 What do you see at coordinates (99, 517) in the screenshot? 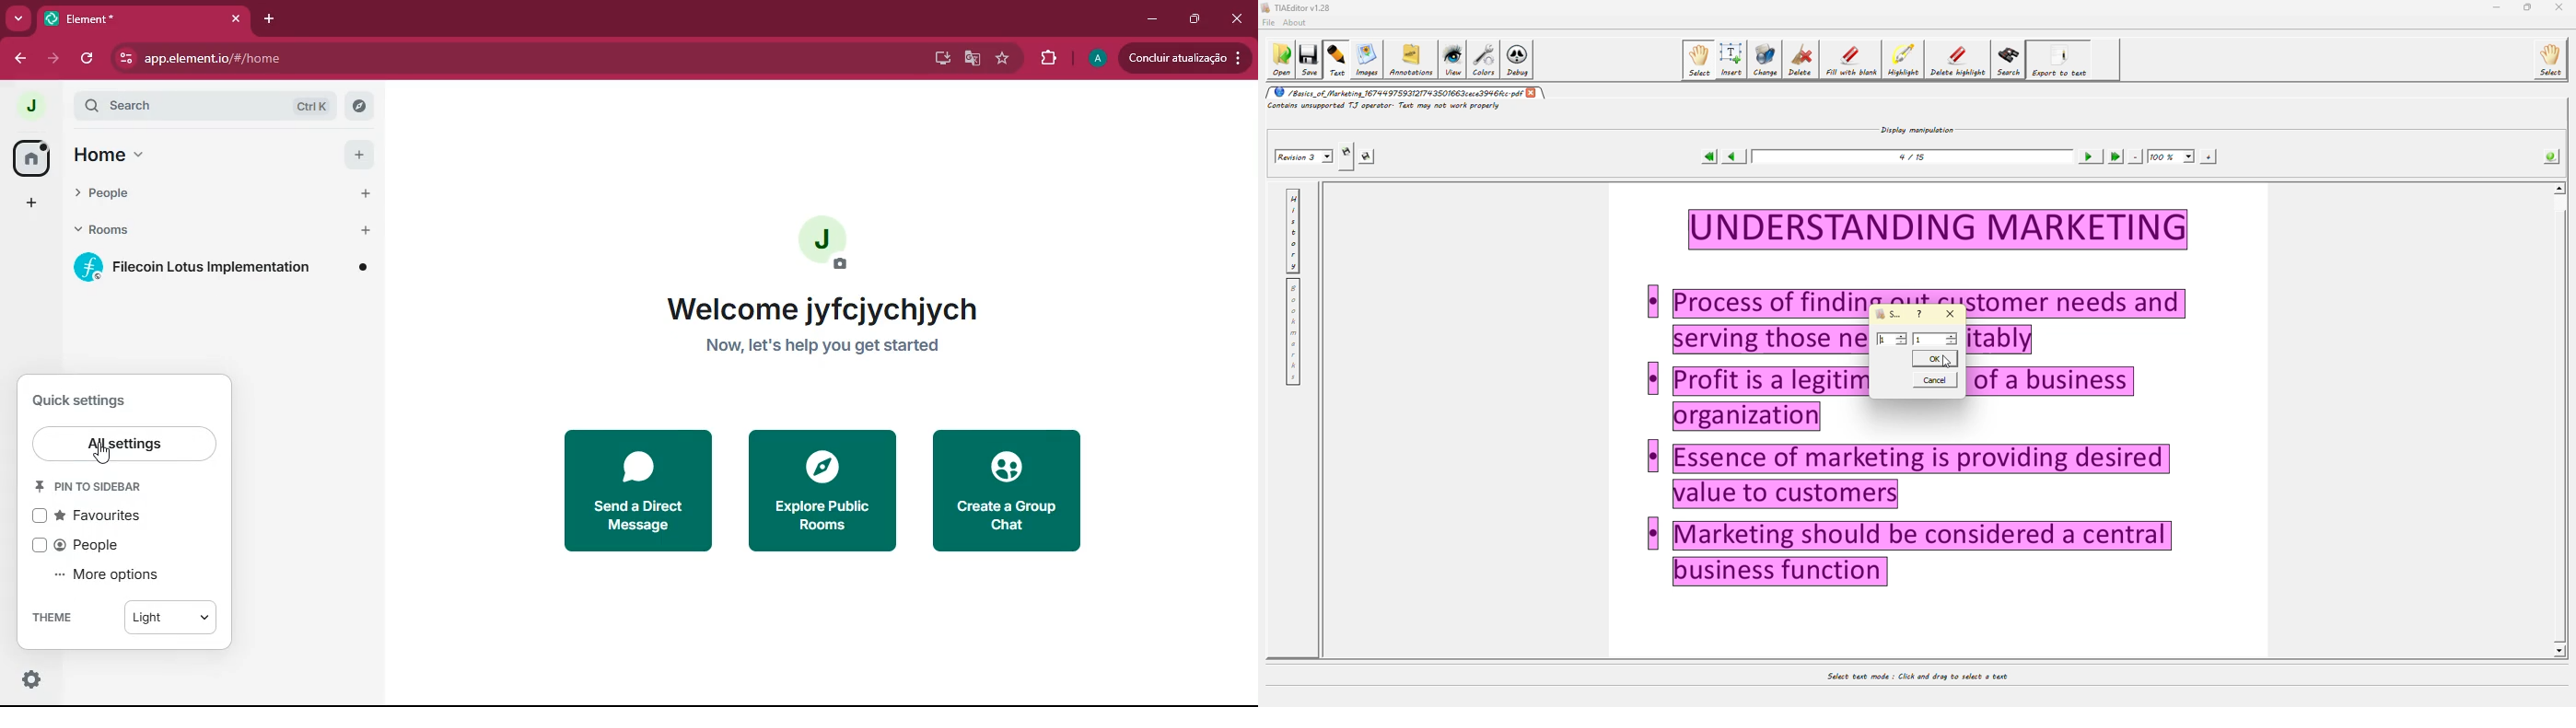
I see `favourites` at bounding box center [99, 517].